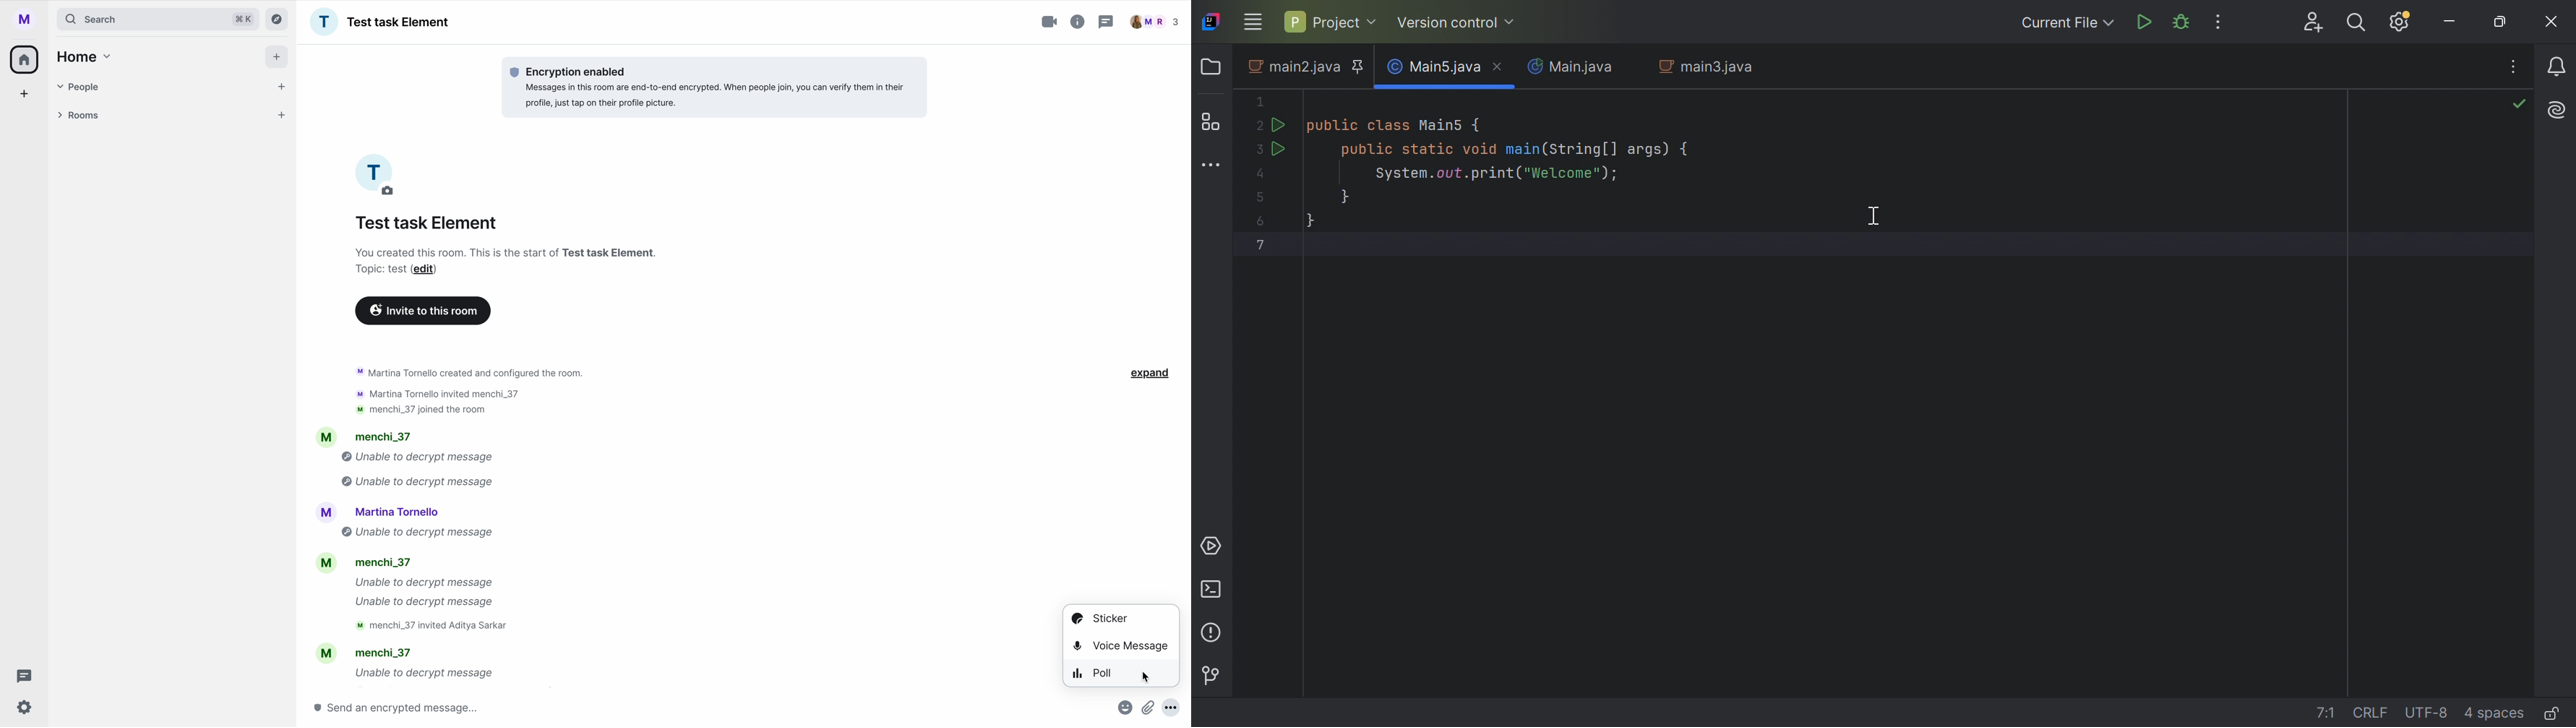 This screenshot has width=2576, height=728. I want to click on explore, so click(279, 18).